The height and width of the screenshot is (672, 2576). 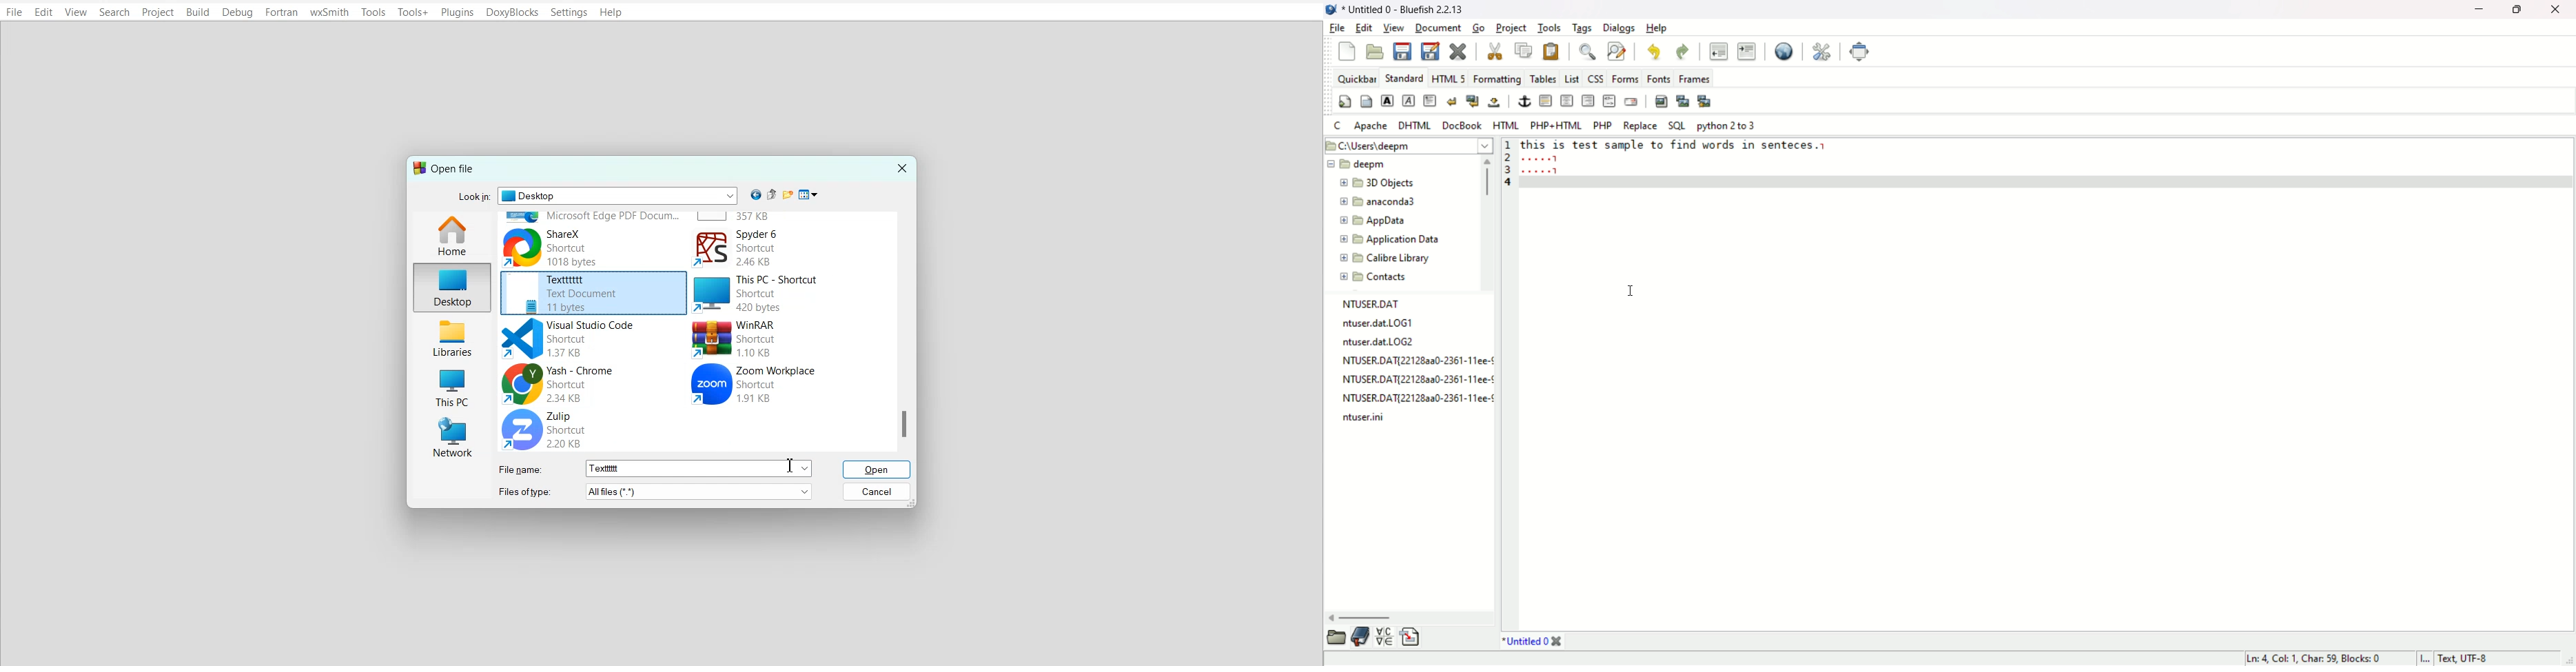 I want to click on Edit, so click(x=43, y=12).